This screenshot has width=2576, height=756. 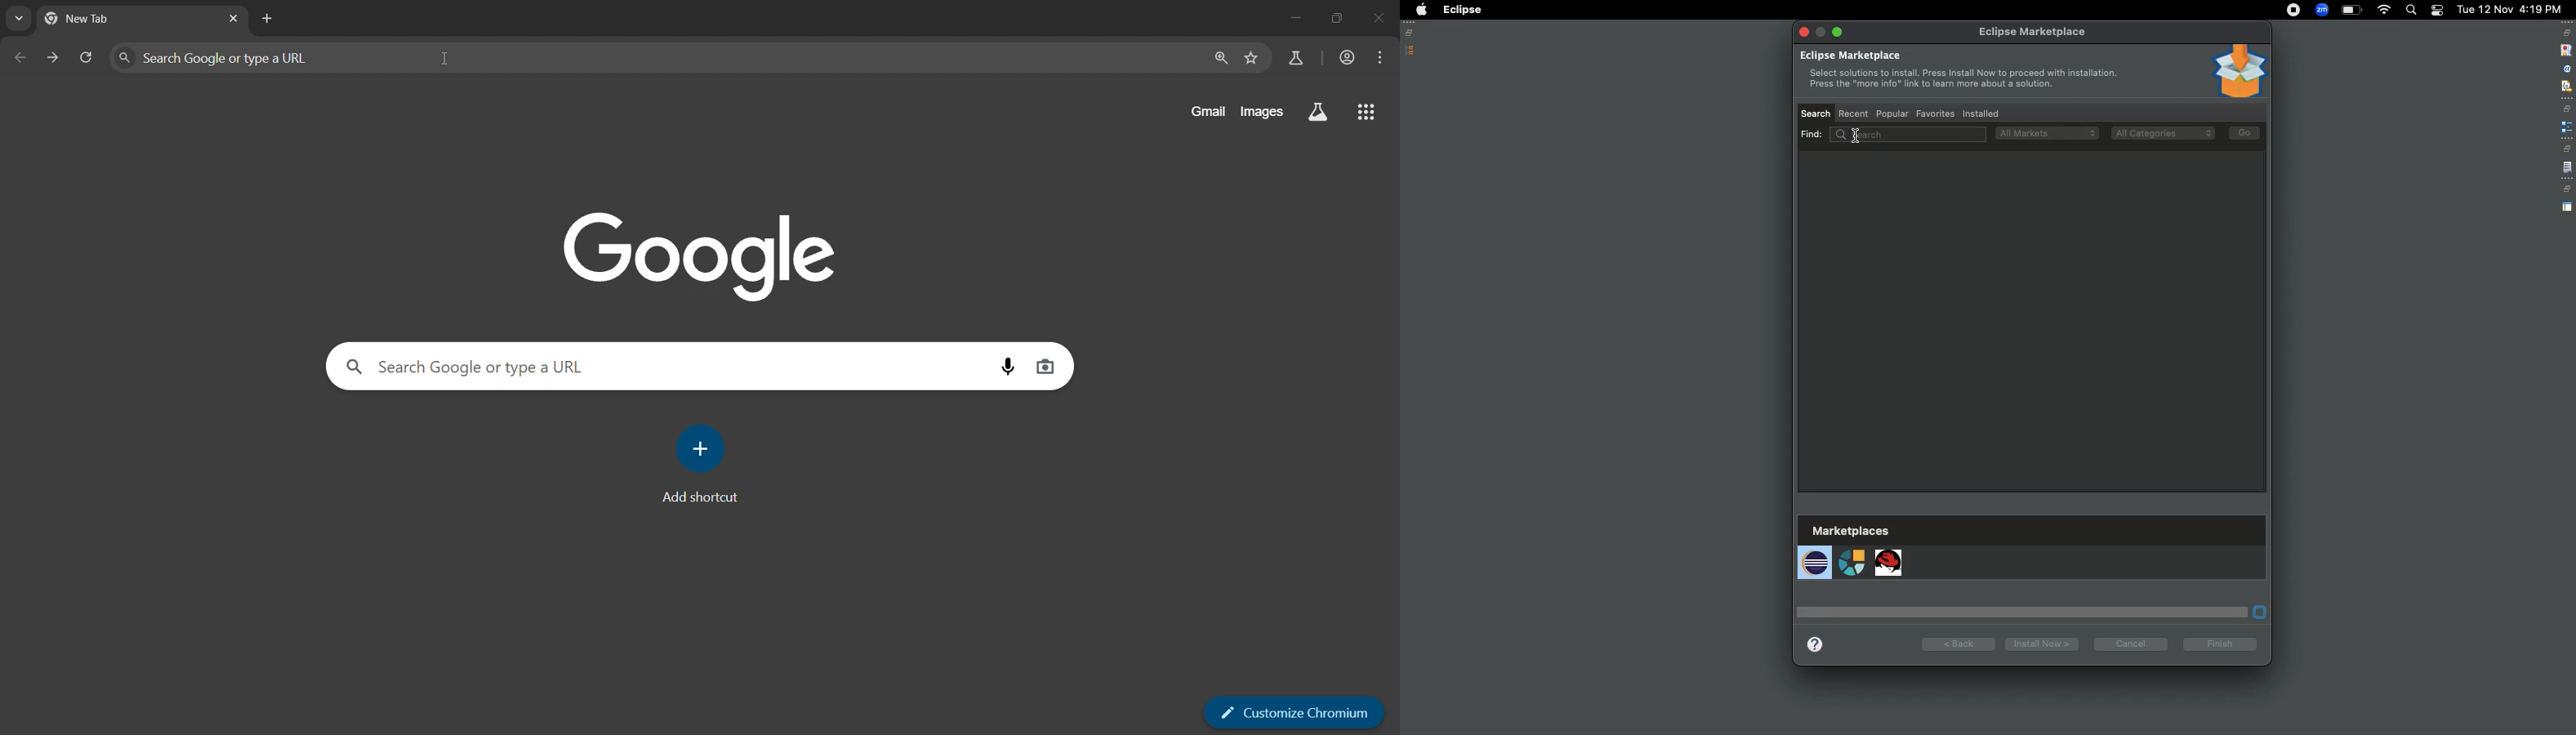 I want to click on search tabs, so click(x=18, y=18).